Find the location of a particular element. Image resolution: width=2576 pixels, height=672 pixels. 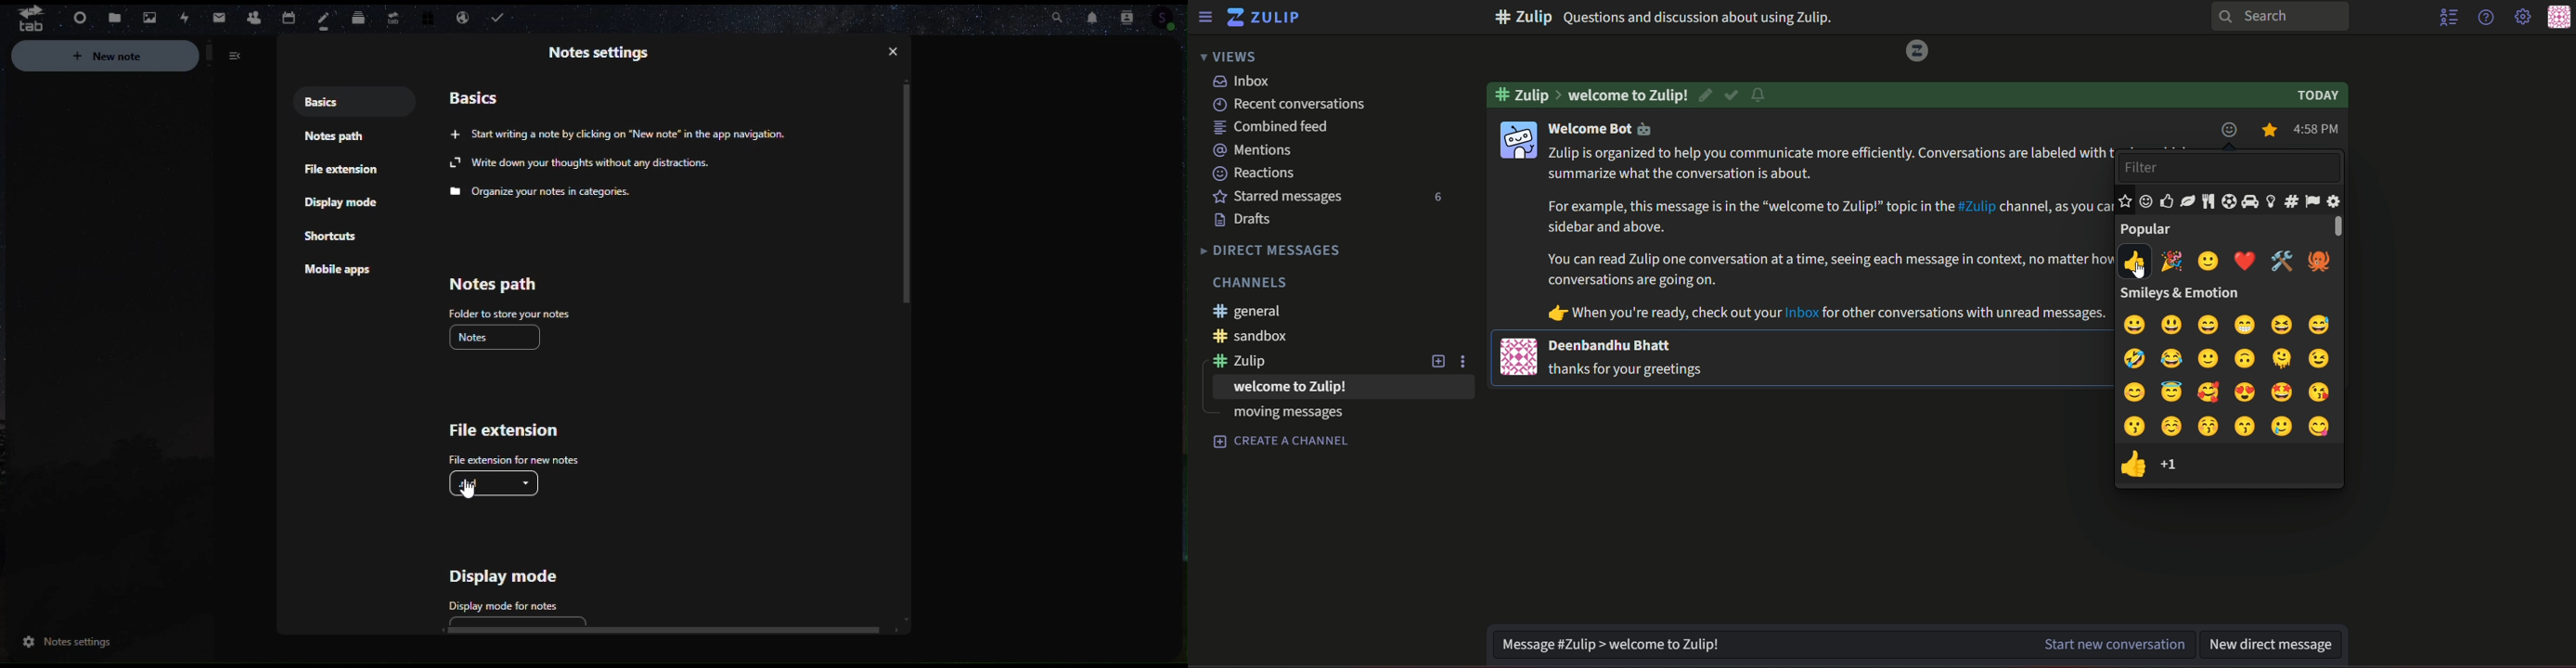

#general is located at coordinates (1252, 311).